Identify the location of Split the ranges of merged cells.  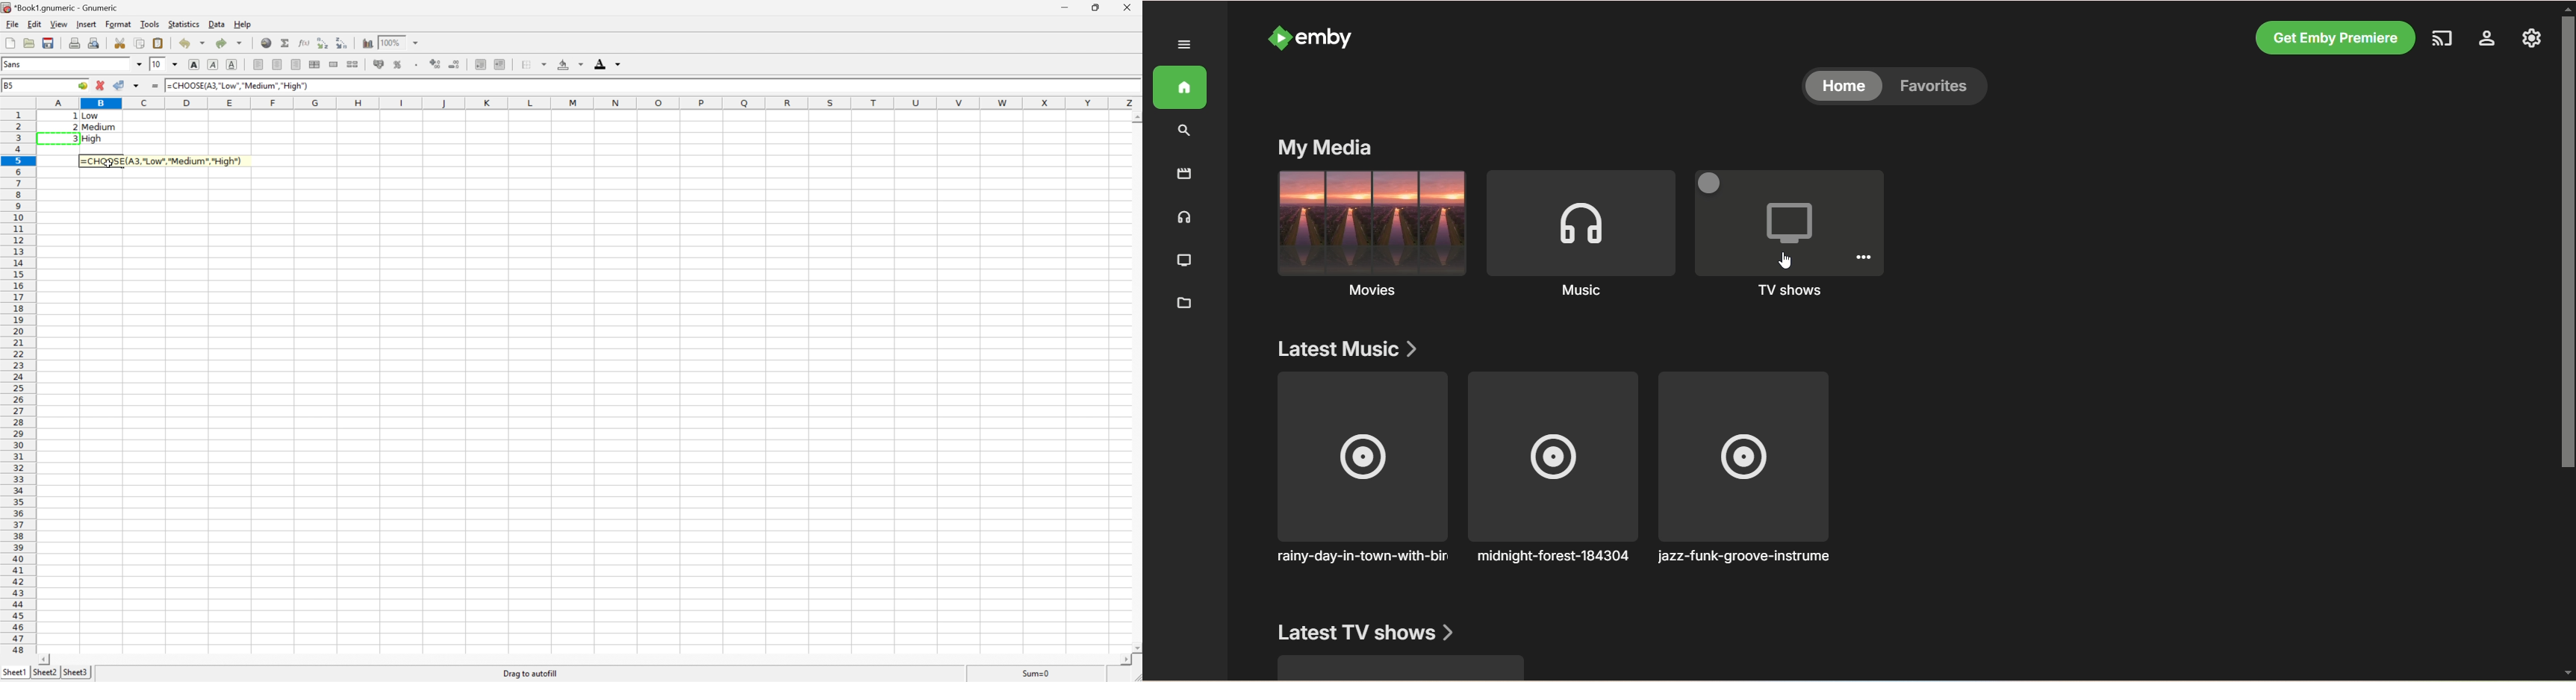
(352, 65).